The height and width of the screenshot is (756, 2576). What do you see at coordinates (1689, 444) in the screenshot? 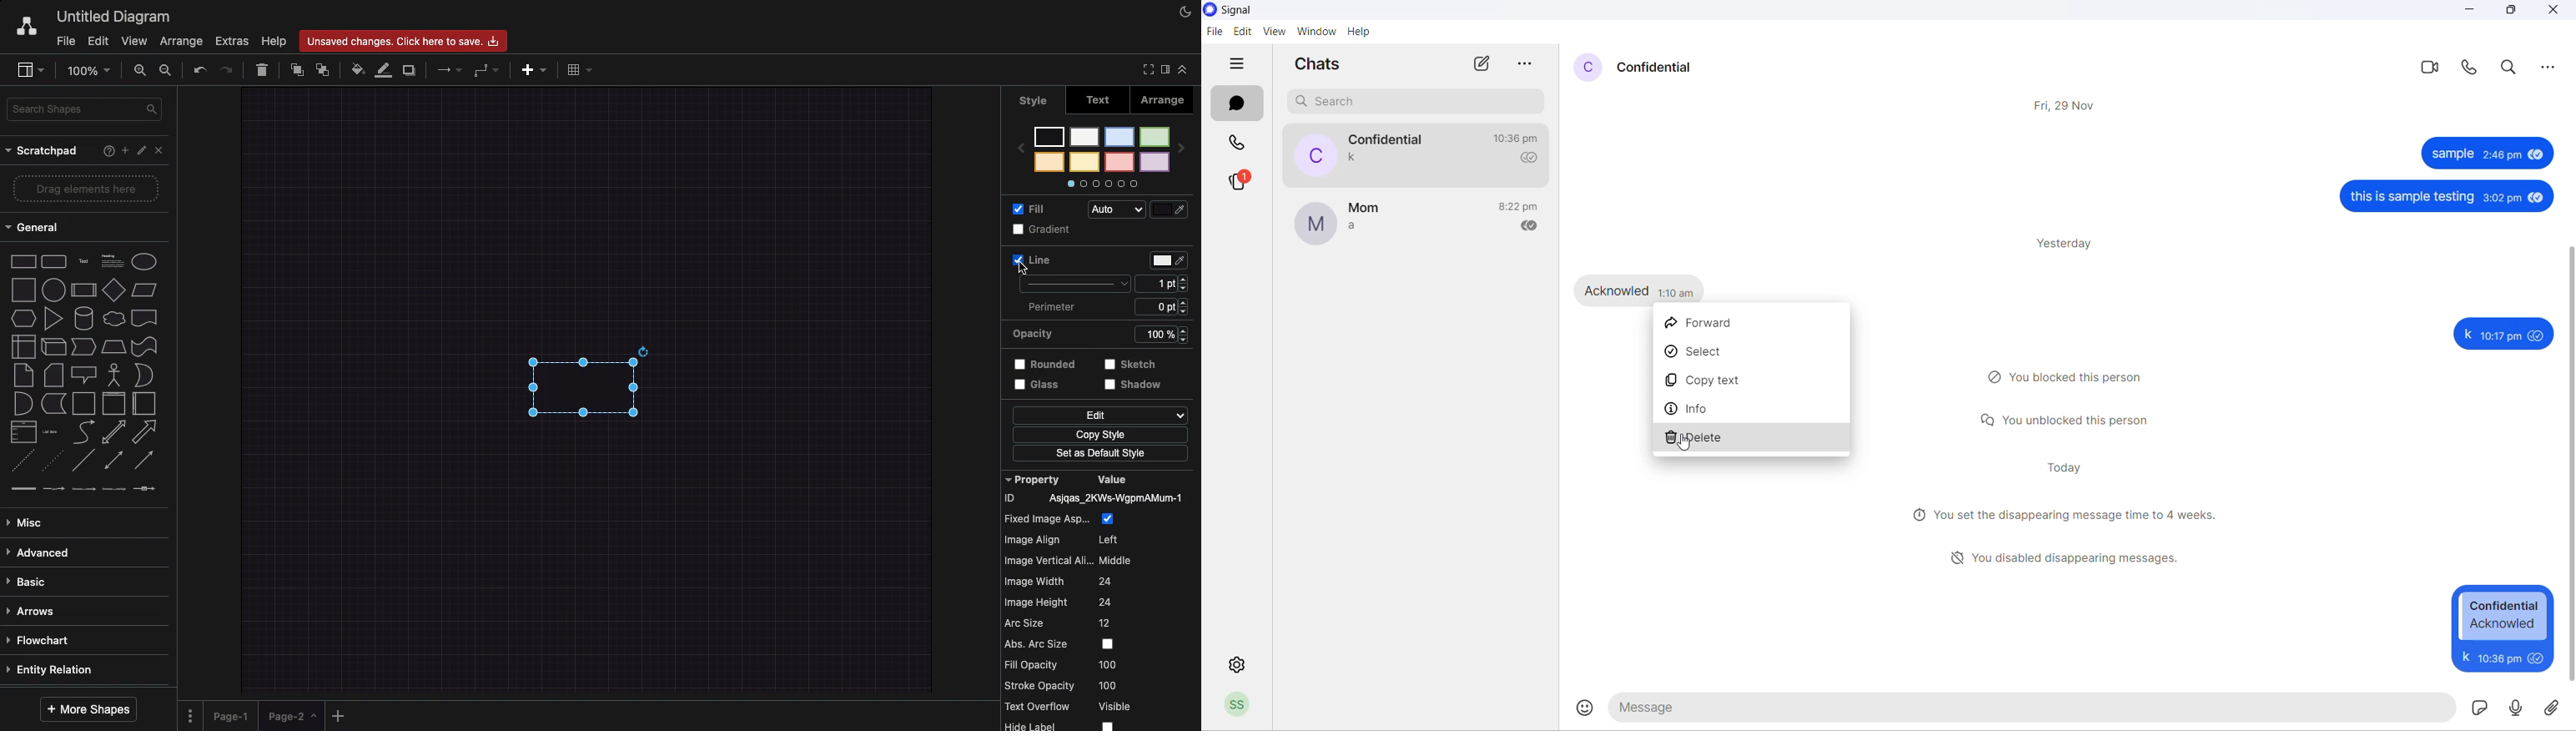
I see `cursor` at bounding box center [1689, 444].